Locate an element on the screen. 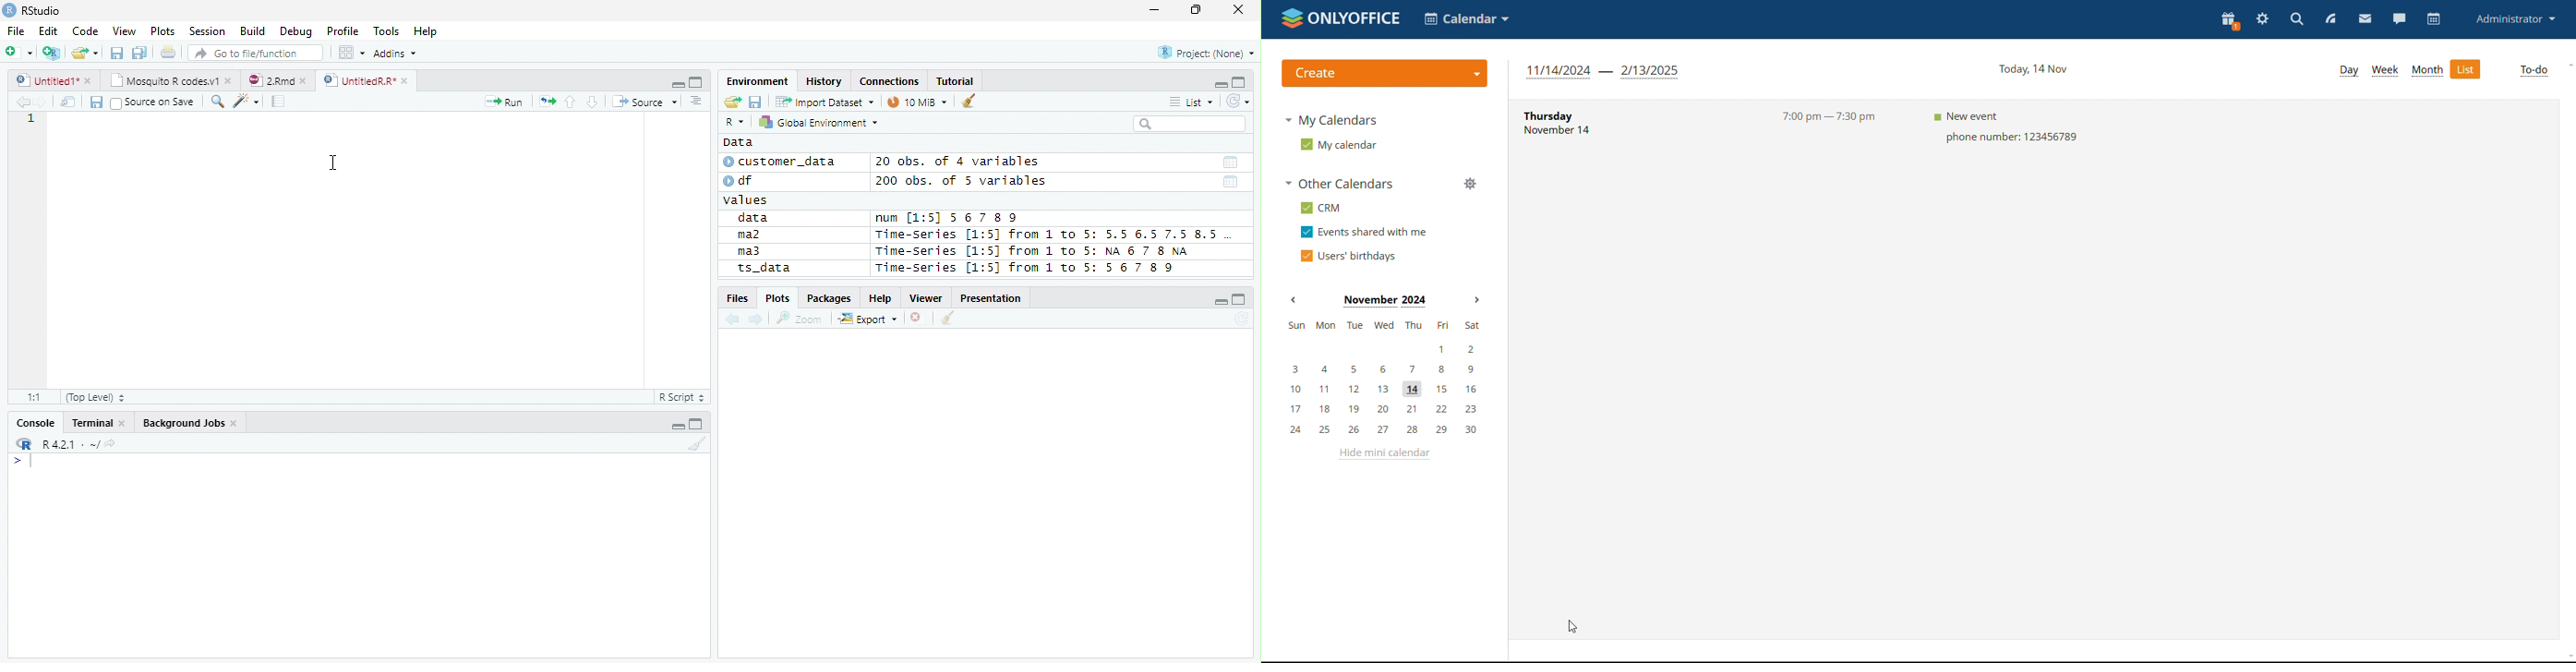  Project (none) is located at coordinates (1209, 51).